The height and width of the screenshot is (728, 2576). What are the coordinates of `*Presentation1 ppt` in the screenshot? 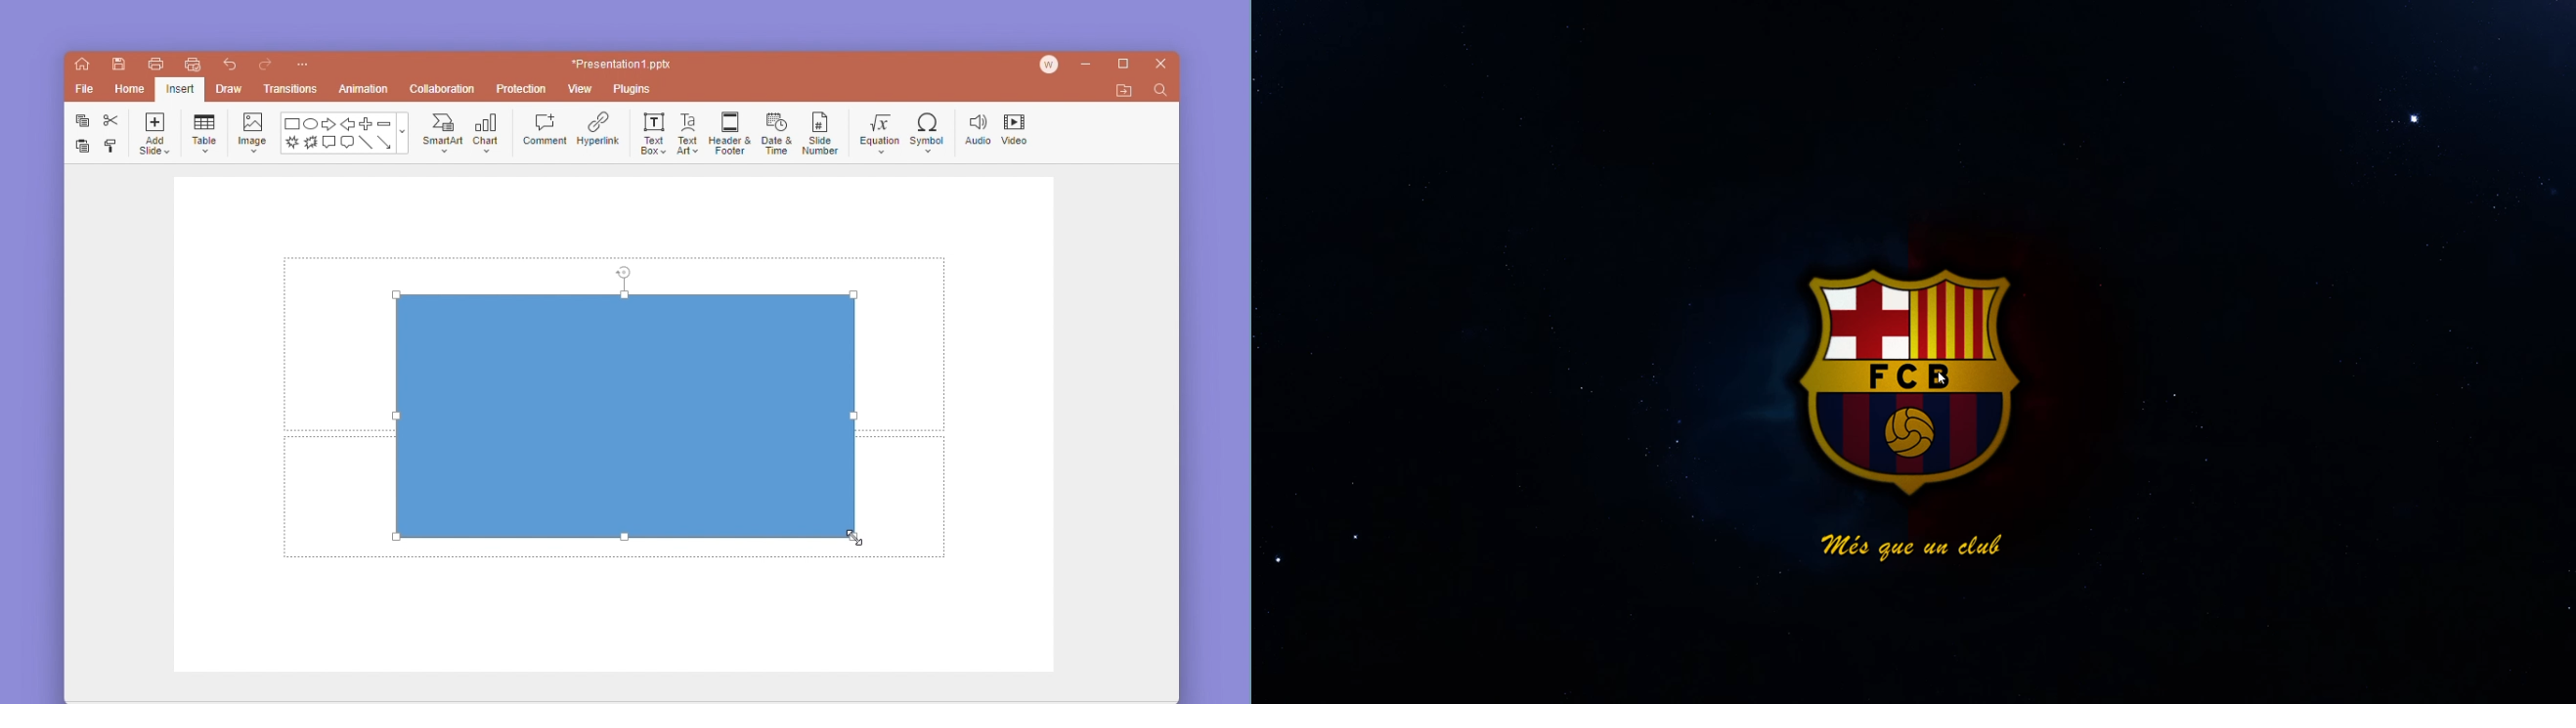 It's located at (622, 64).